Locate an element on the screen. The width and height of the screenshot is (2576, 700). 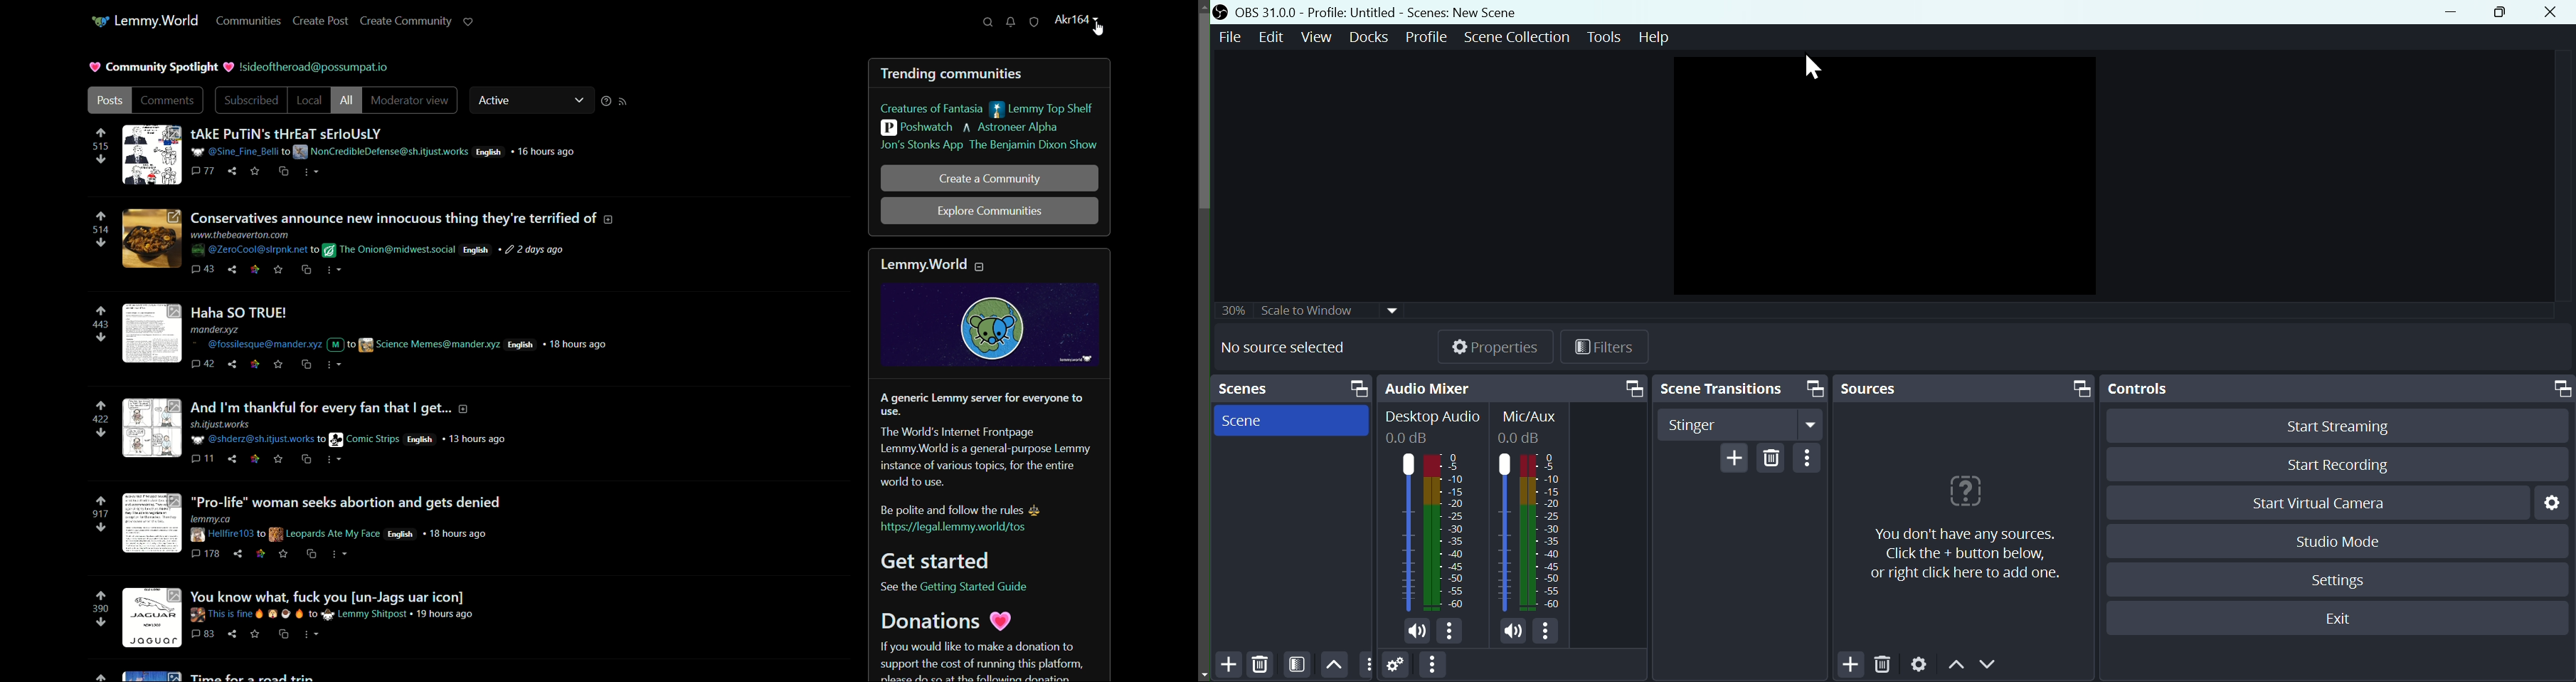
 is located at coordinates (1813, 461).